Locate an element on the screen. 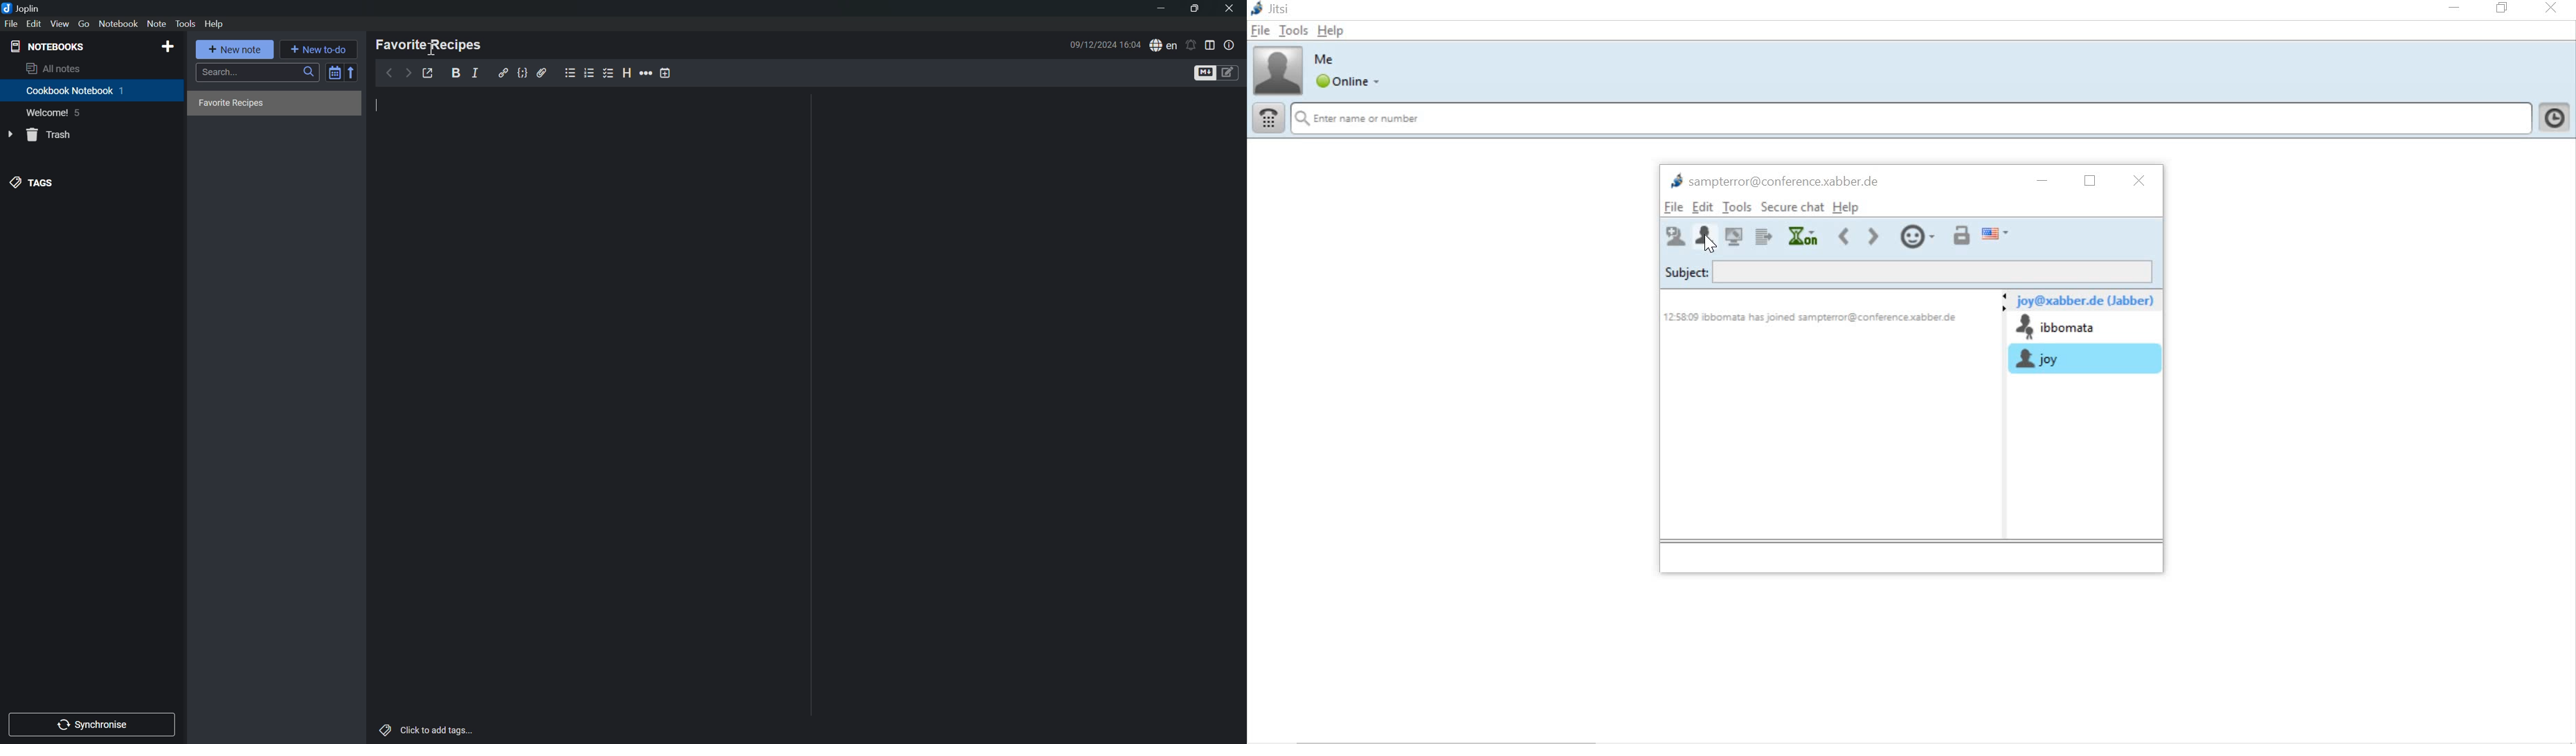 This screenshot has width=2576, height=756. file is located at coordinates (1260, 30).